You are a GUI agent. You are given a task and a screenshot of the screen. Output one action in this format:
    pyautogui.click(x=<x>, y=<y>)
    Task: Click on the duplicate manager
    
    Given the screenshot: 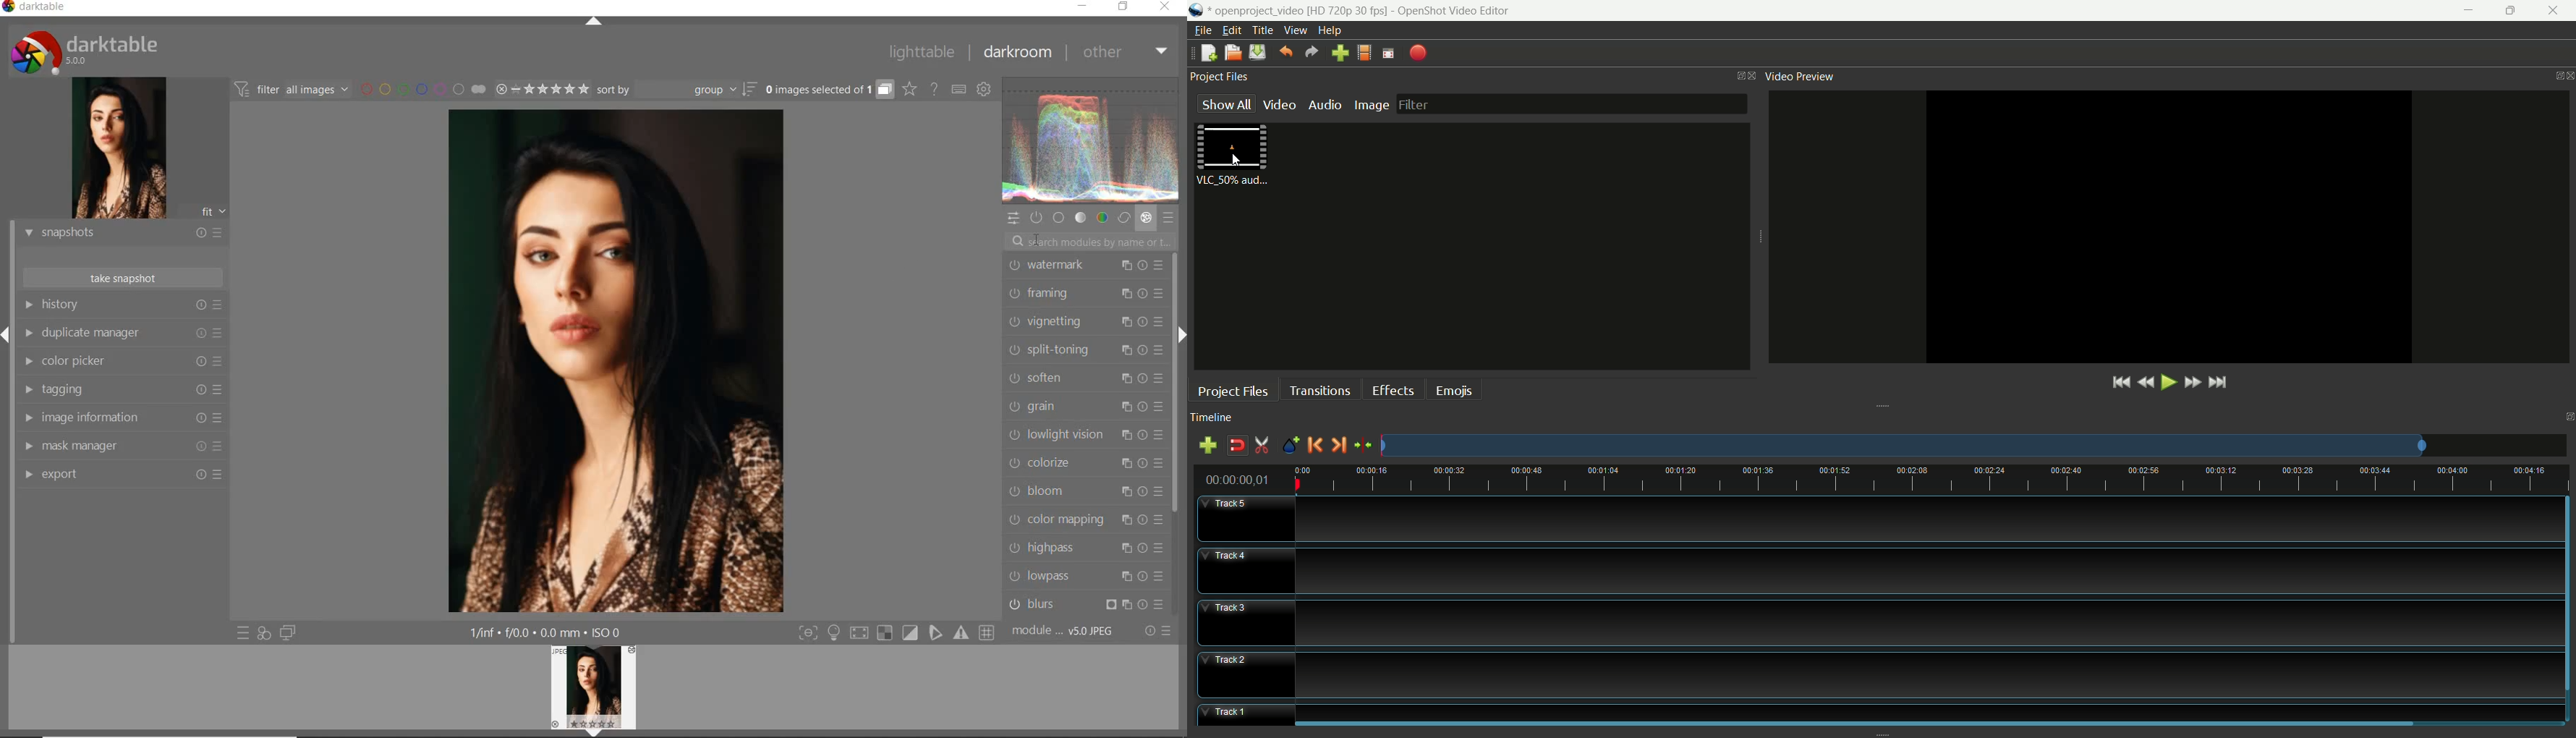 What is the action you would take?
    pyautogui.click(x=122, y=332)
    